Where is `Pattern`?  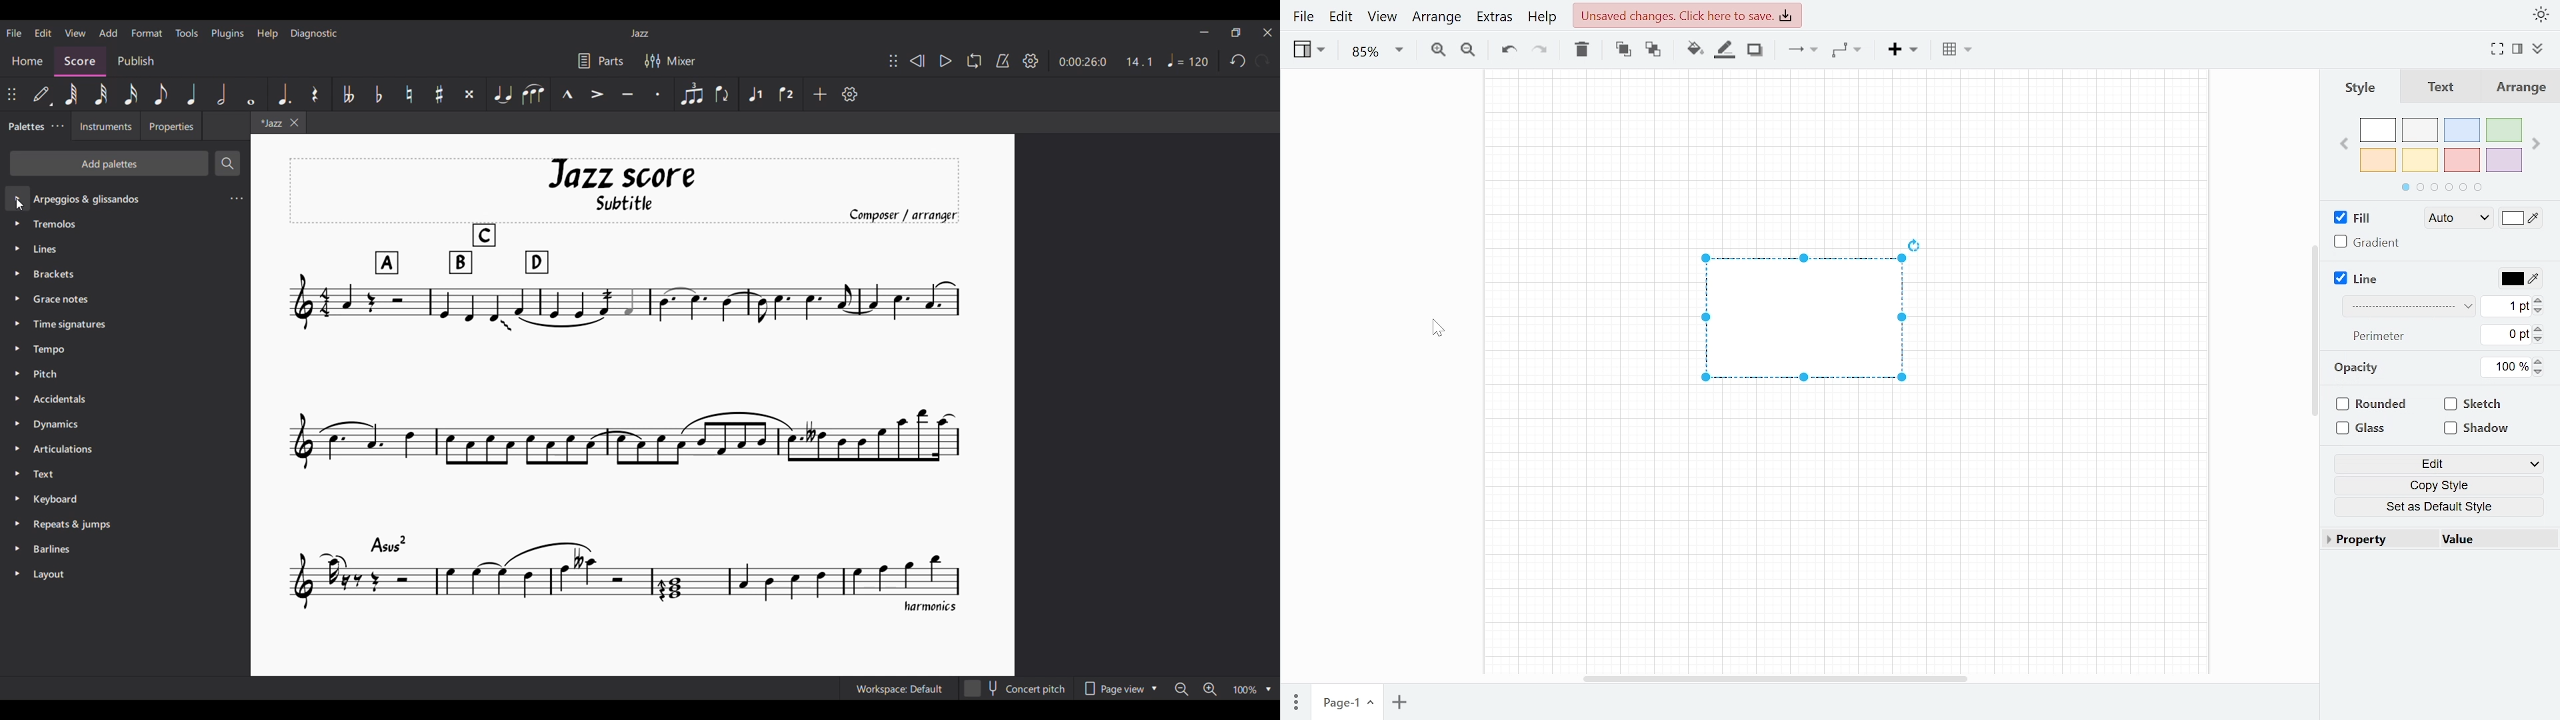 Pattern is located at coordinates (2404, 308).